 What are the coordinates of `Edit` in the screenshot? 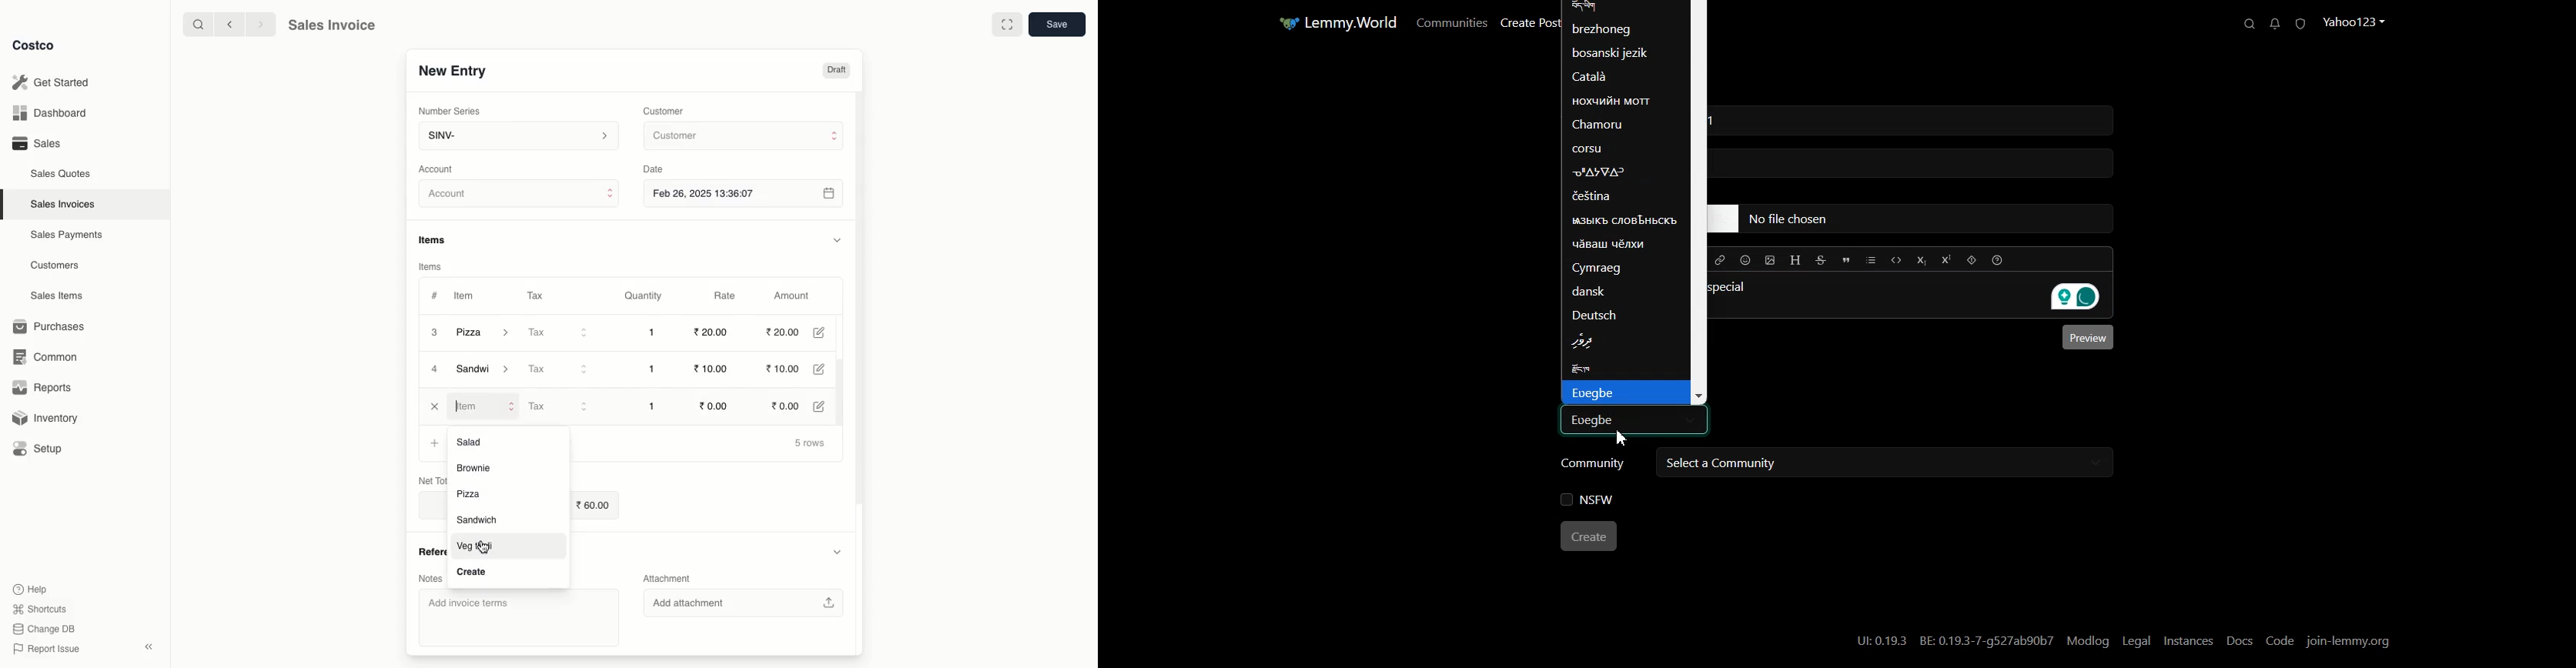 It's located at (825, 332).